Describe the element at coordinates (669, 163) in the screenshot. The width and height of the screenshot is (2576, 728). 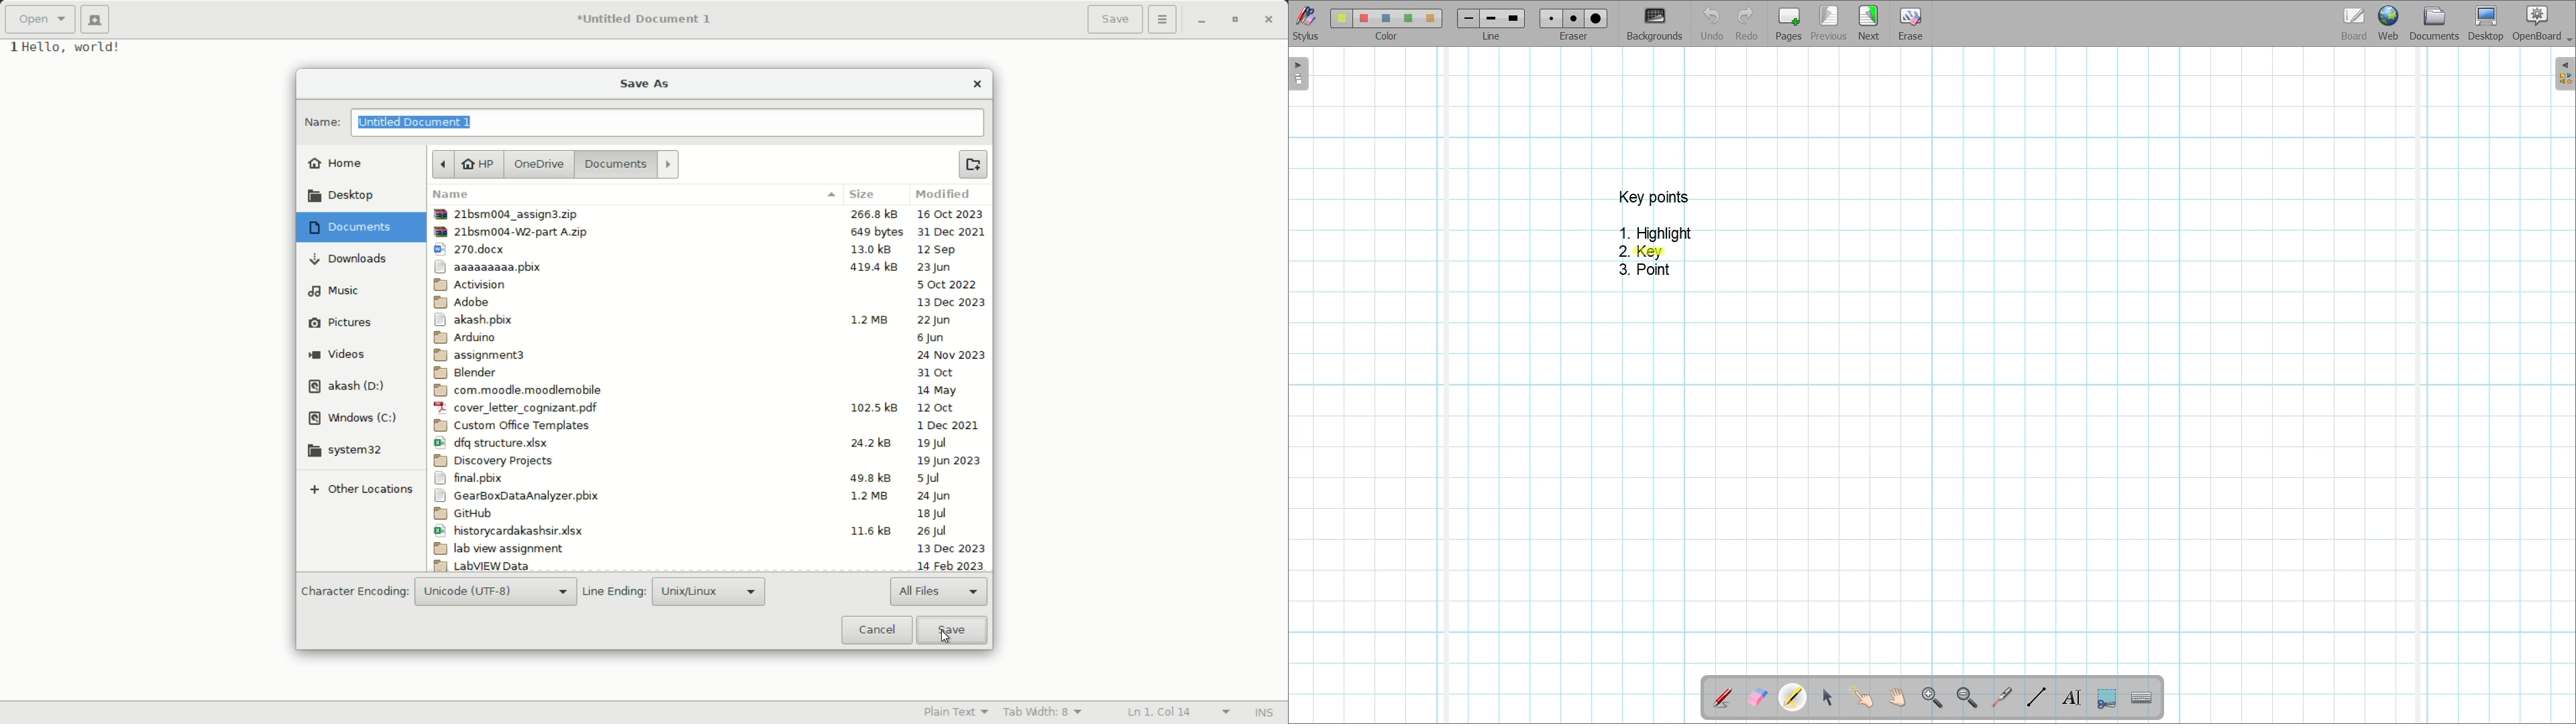
I see `Move Forward` at that location.